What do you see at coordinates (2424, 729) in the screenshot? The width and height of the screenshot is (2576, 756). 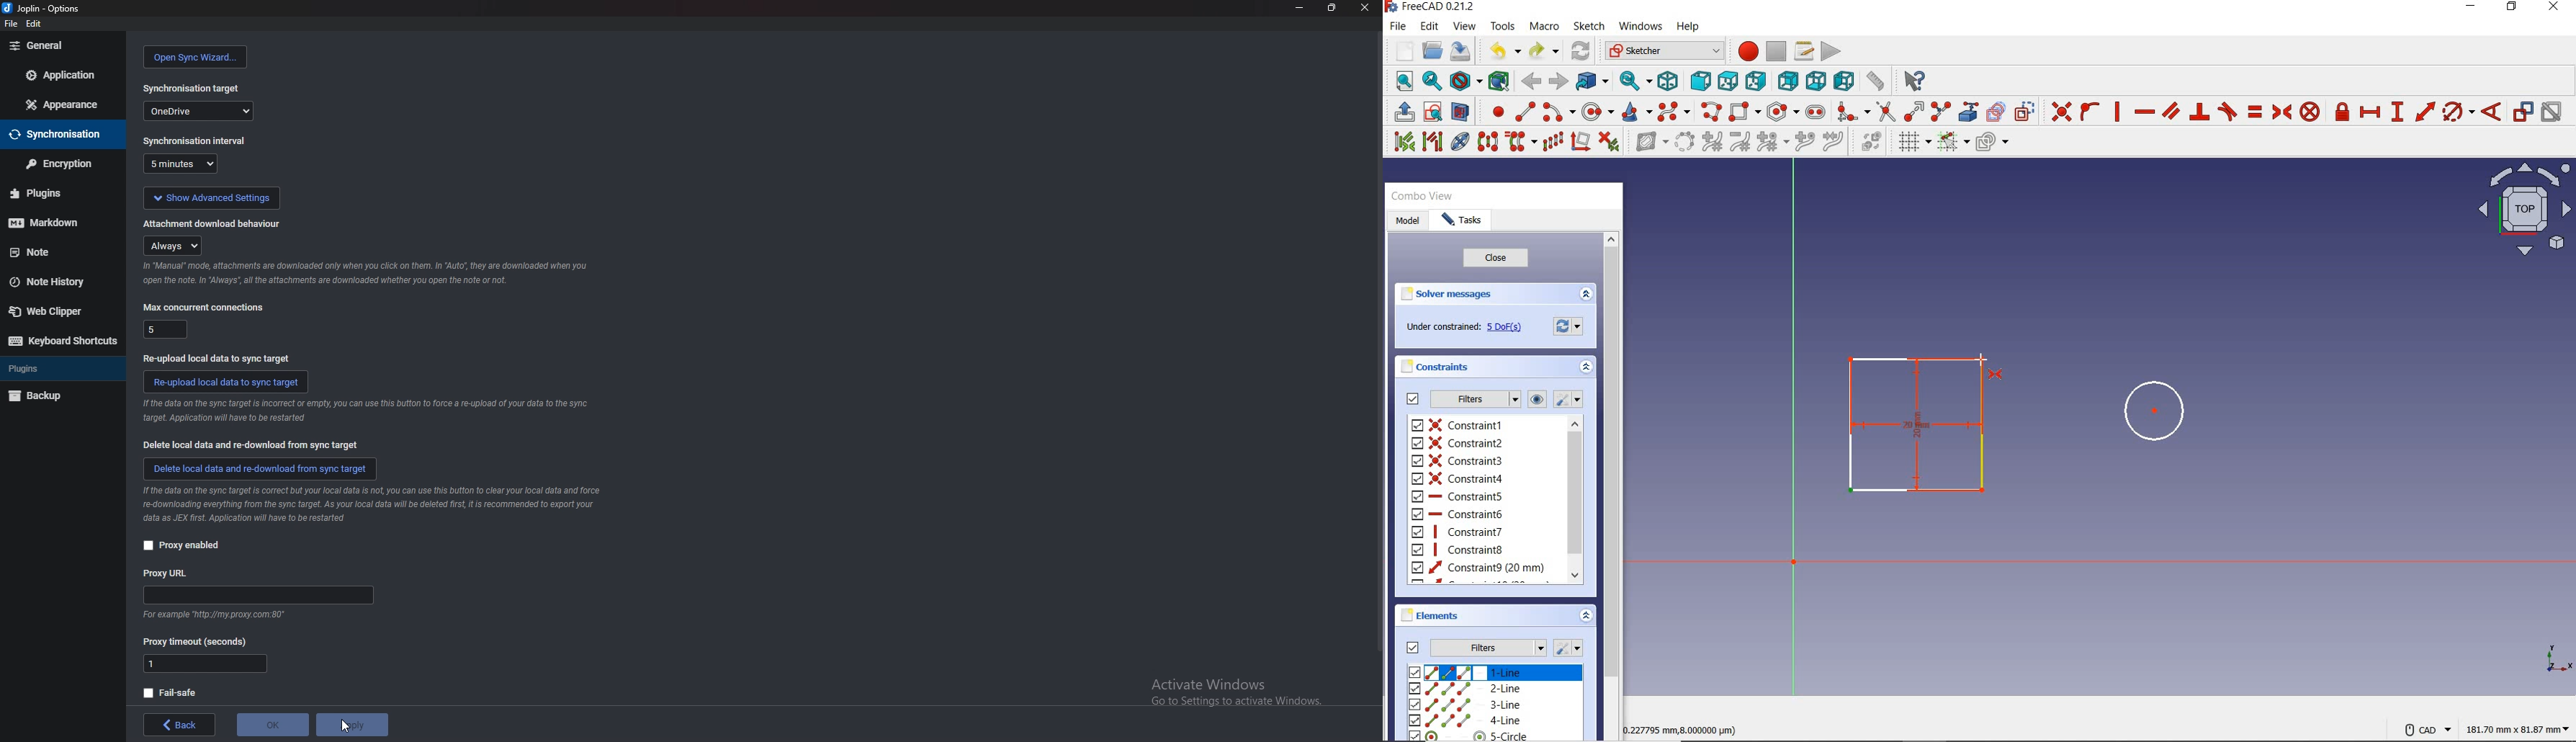 I see `CAD` at bounding box center [2424, 729].